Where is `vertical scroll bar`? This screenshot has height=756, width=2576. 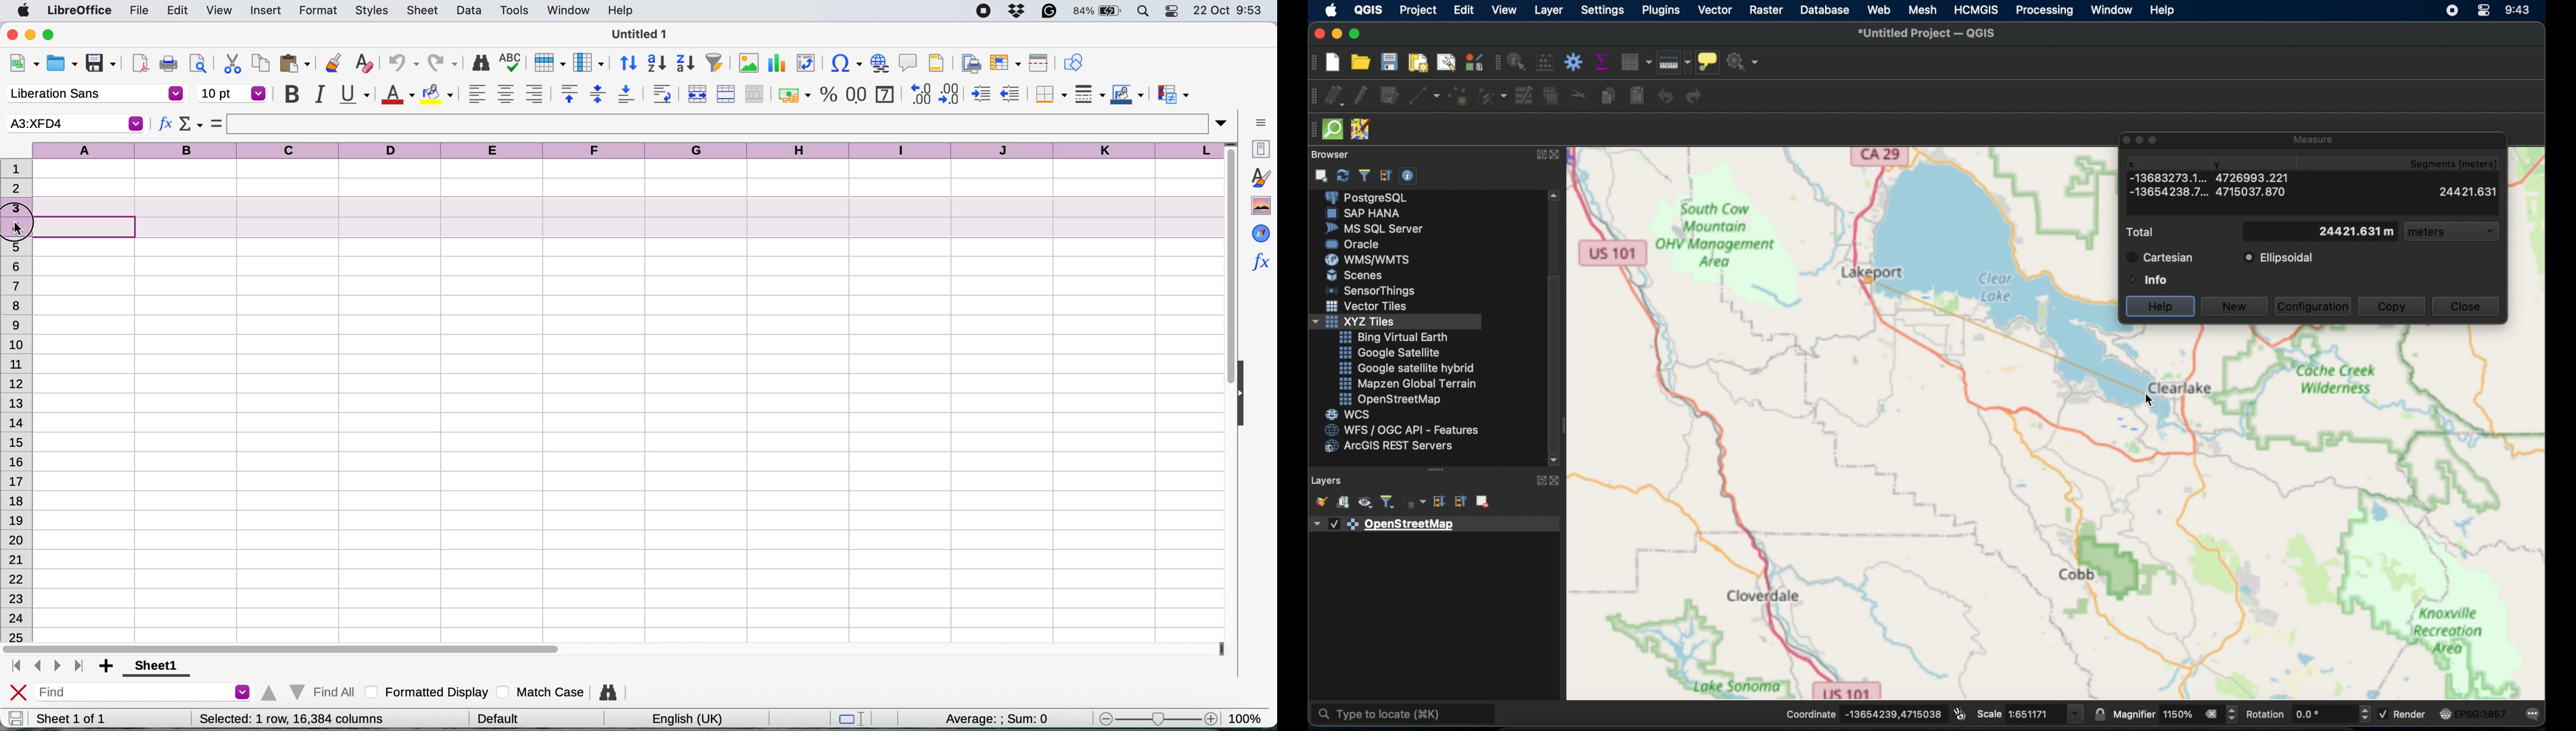 vertical scroll bar is located at coordinates (1223, 274).